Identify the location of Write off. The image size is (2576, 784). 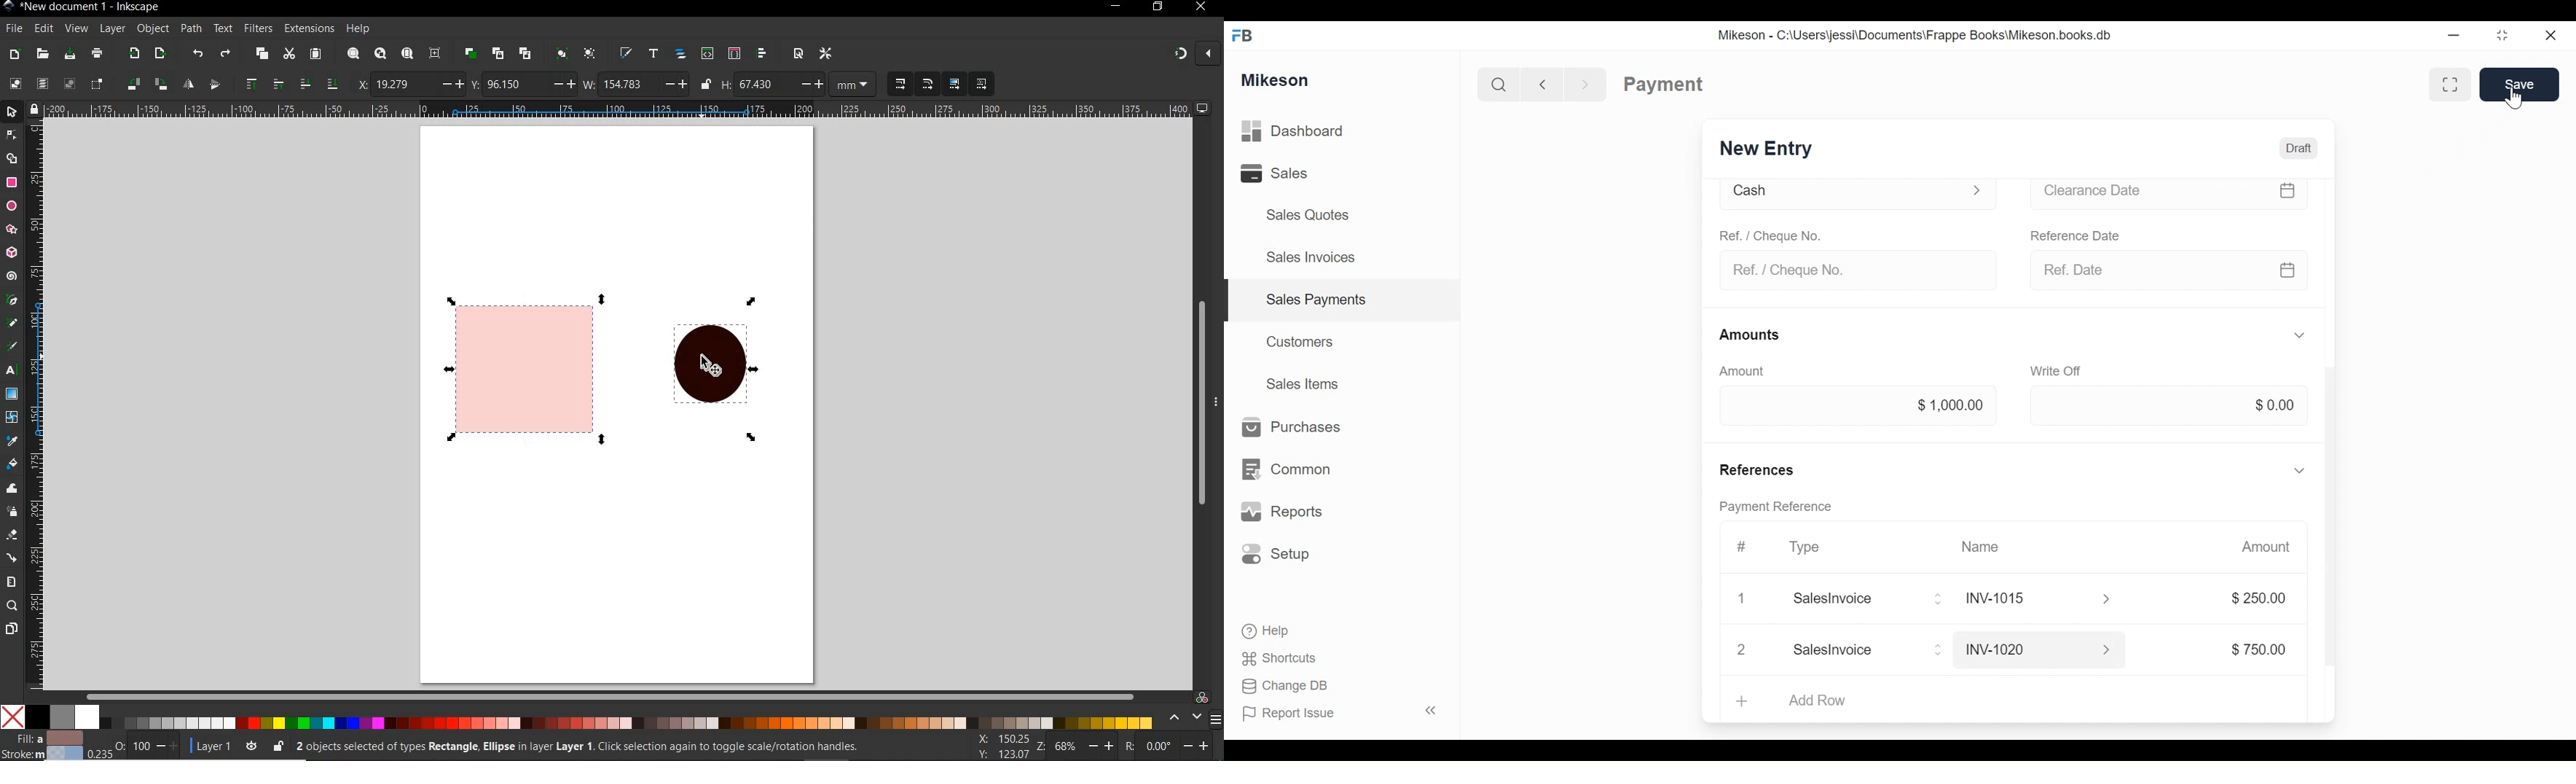
(2050, 373).